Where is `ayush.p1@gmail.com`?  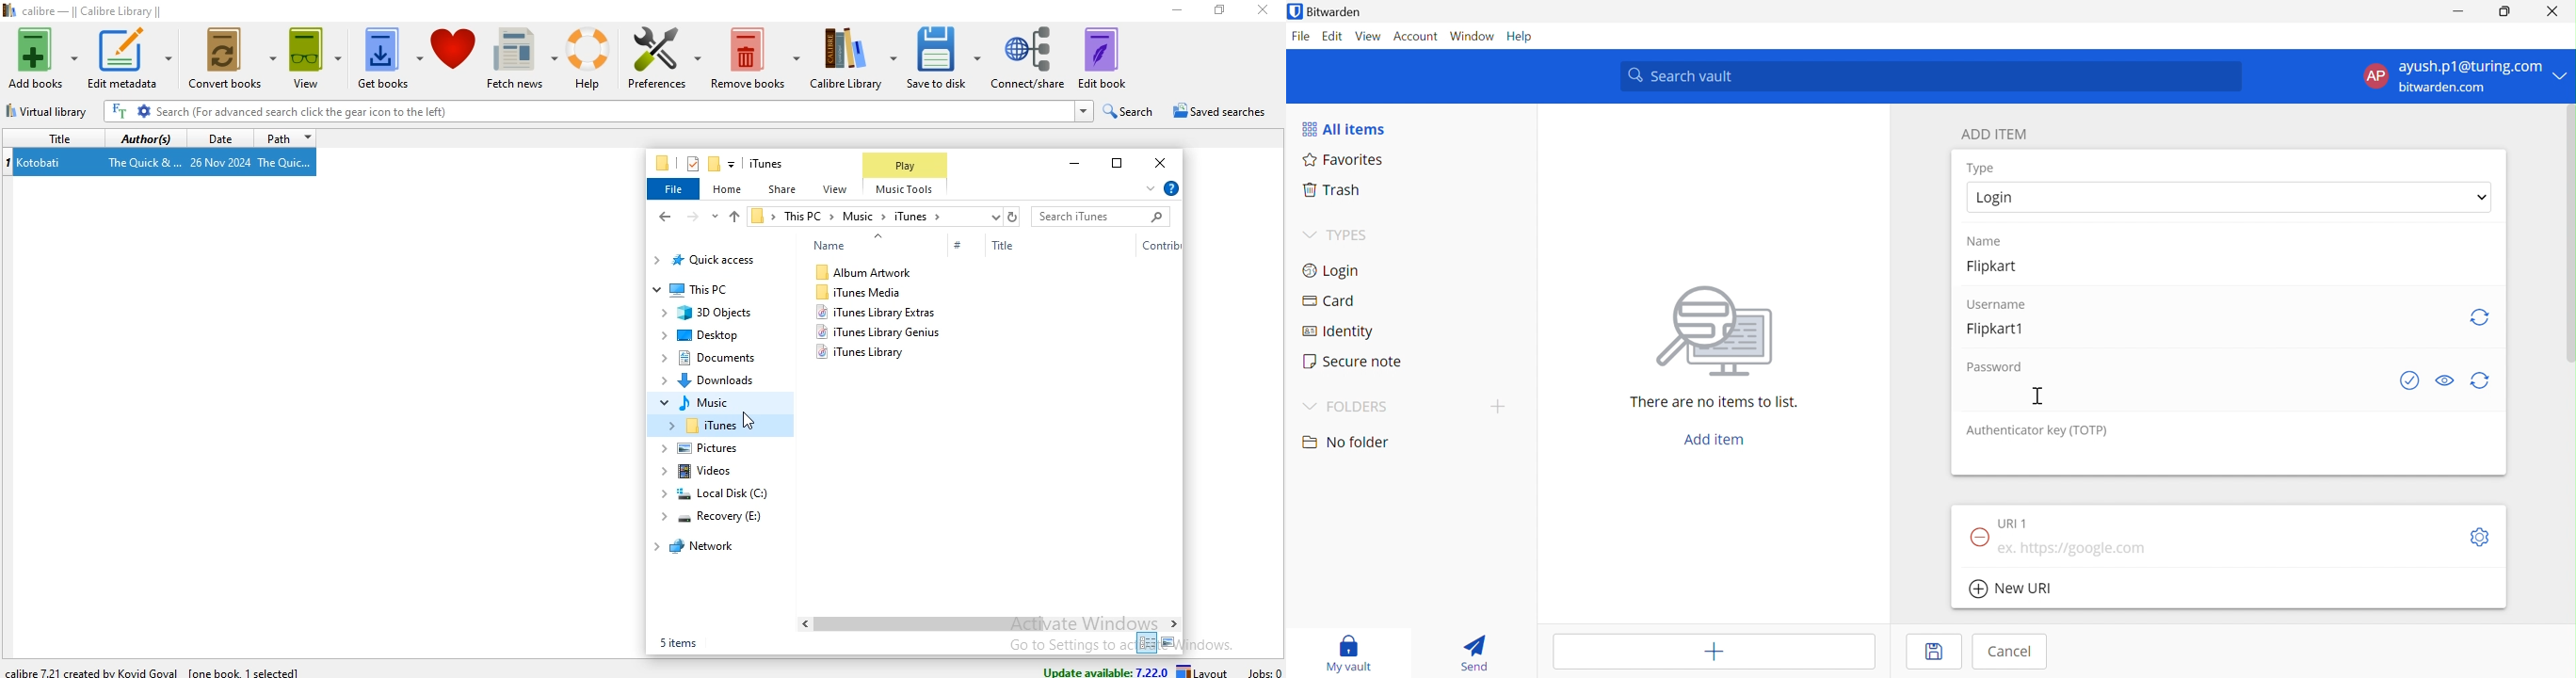
ayush.p1@gmail.com is located at coordinates (2468, 69).